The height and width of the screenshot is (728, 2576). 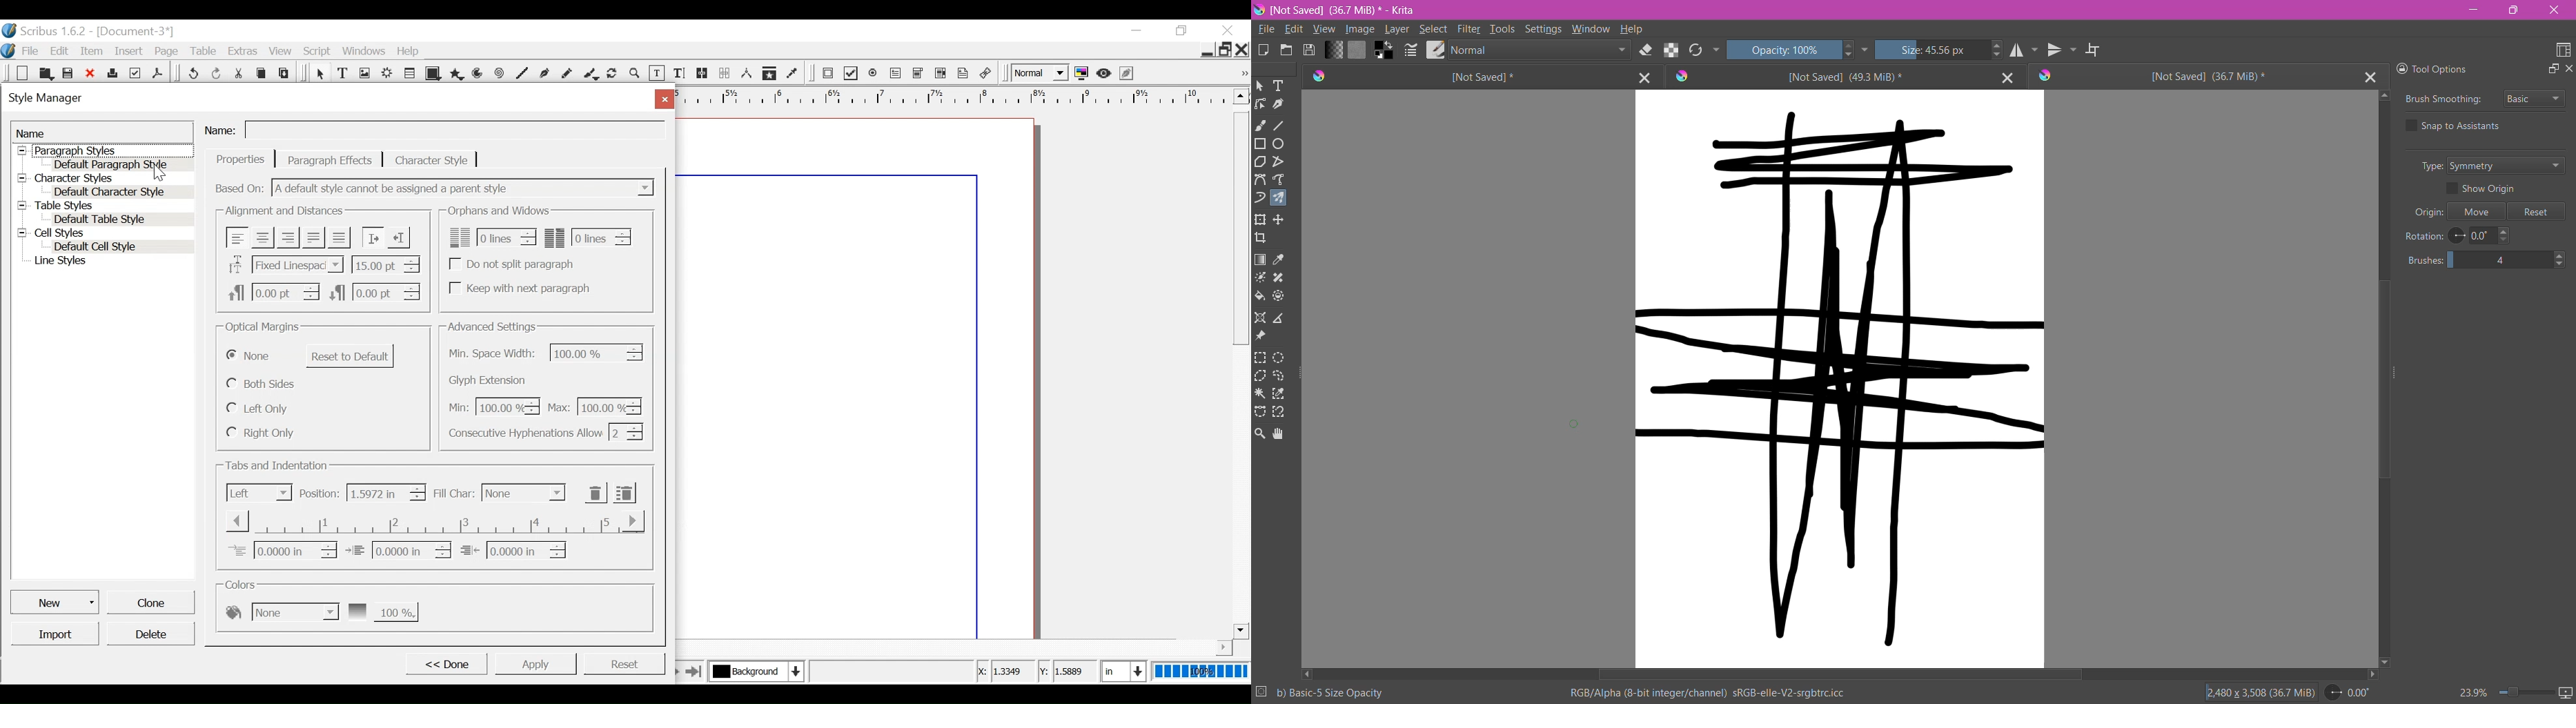 What do you see at coordinates (1261, 434) in the screenshot?
I see `Zoom Tool` at bounding box center [1261, 434].